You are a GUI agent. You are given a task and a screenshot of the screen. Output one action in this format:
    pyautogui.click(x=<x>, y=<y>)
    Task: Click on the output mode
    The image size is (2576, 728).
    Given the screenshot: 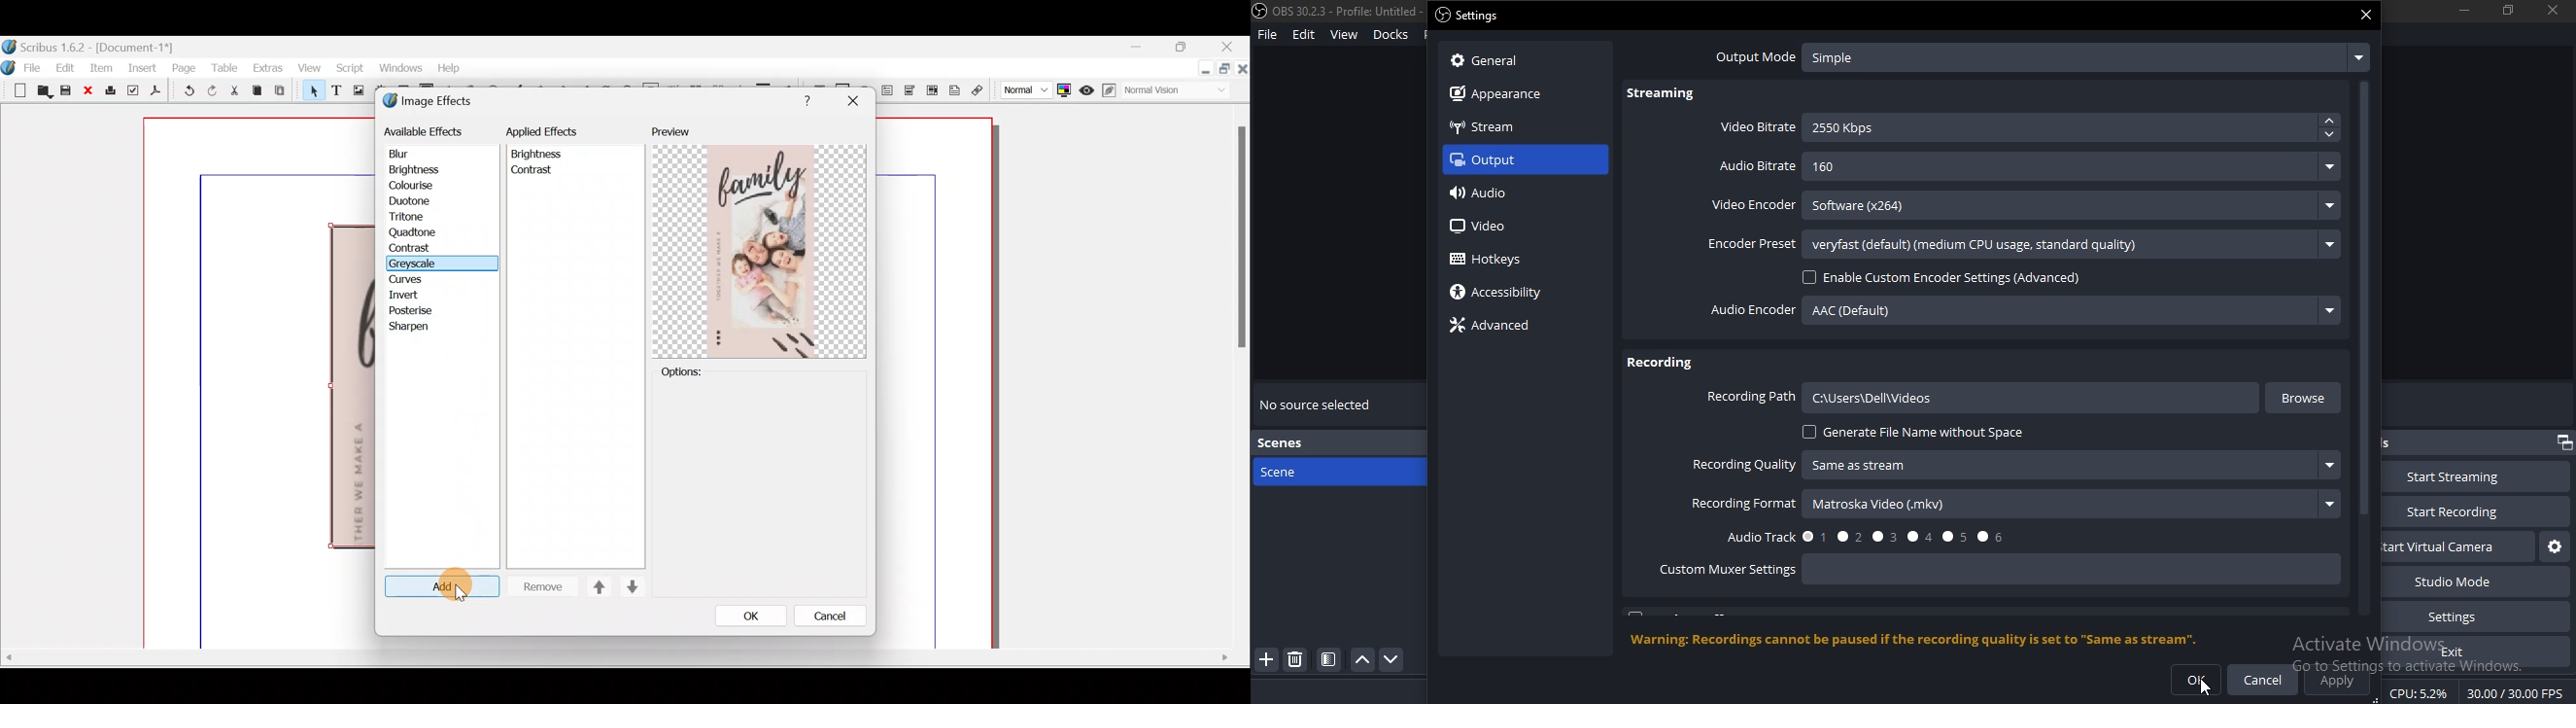 What is the action you would take?
    pyautogui.click(x=2040, y=56)
    